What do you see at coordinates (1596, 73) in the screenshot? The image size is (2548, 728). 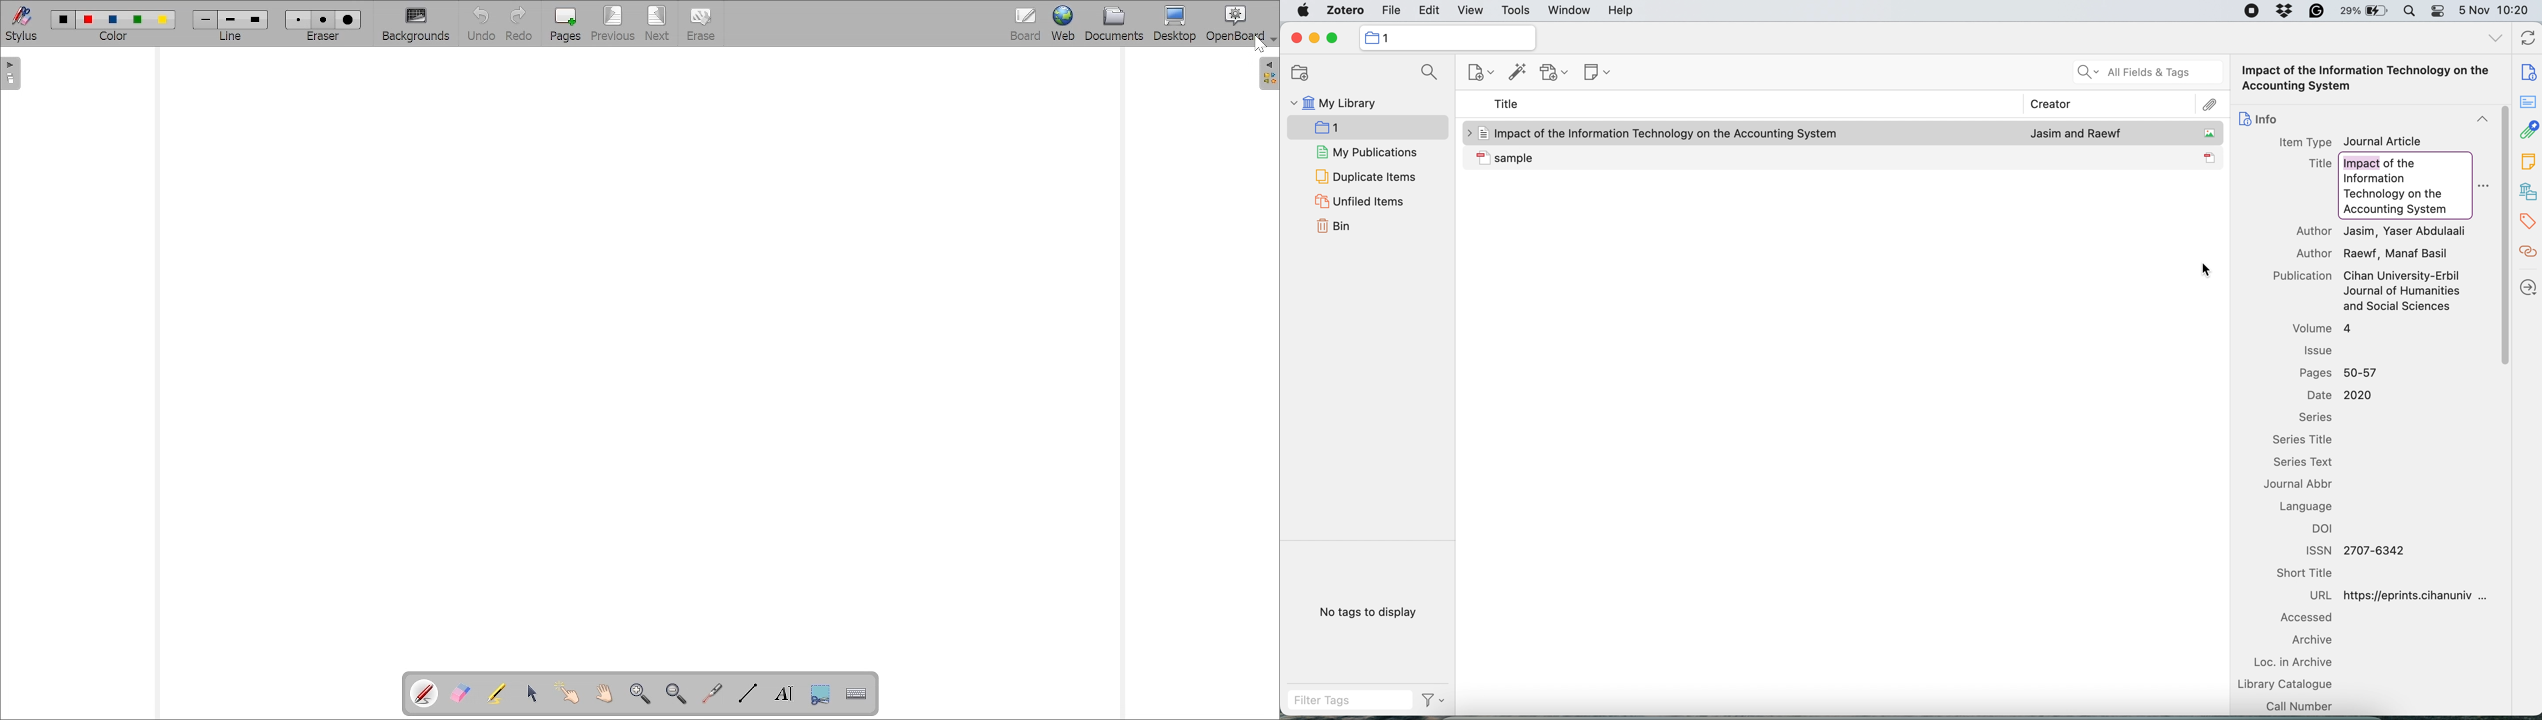 I see `new note` at bounding box center [1596, 73].